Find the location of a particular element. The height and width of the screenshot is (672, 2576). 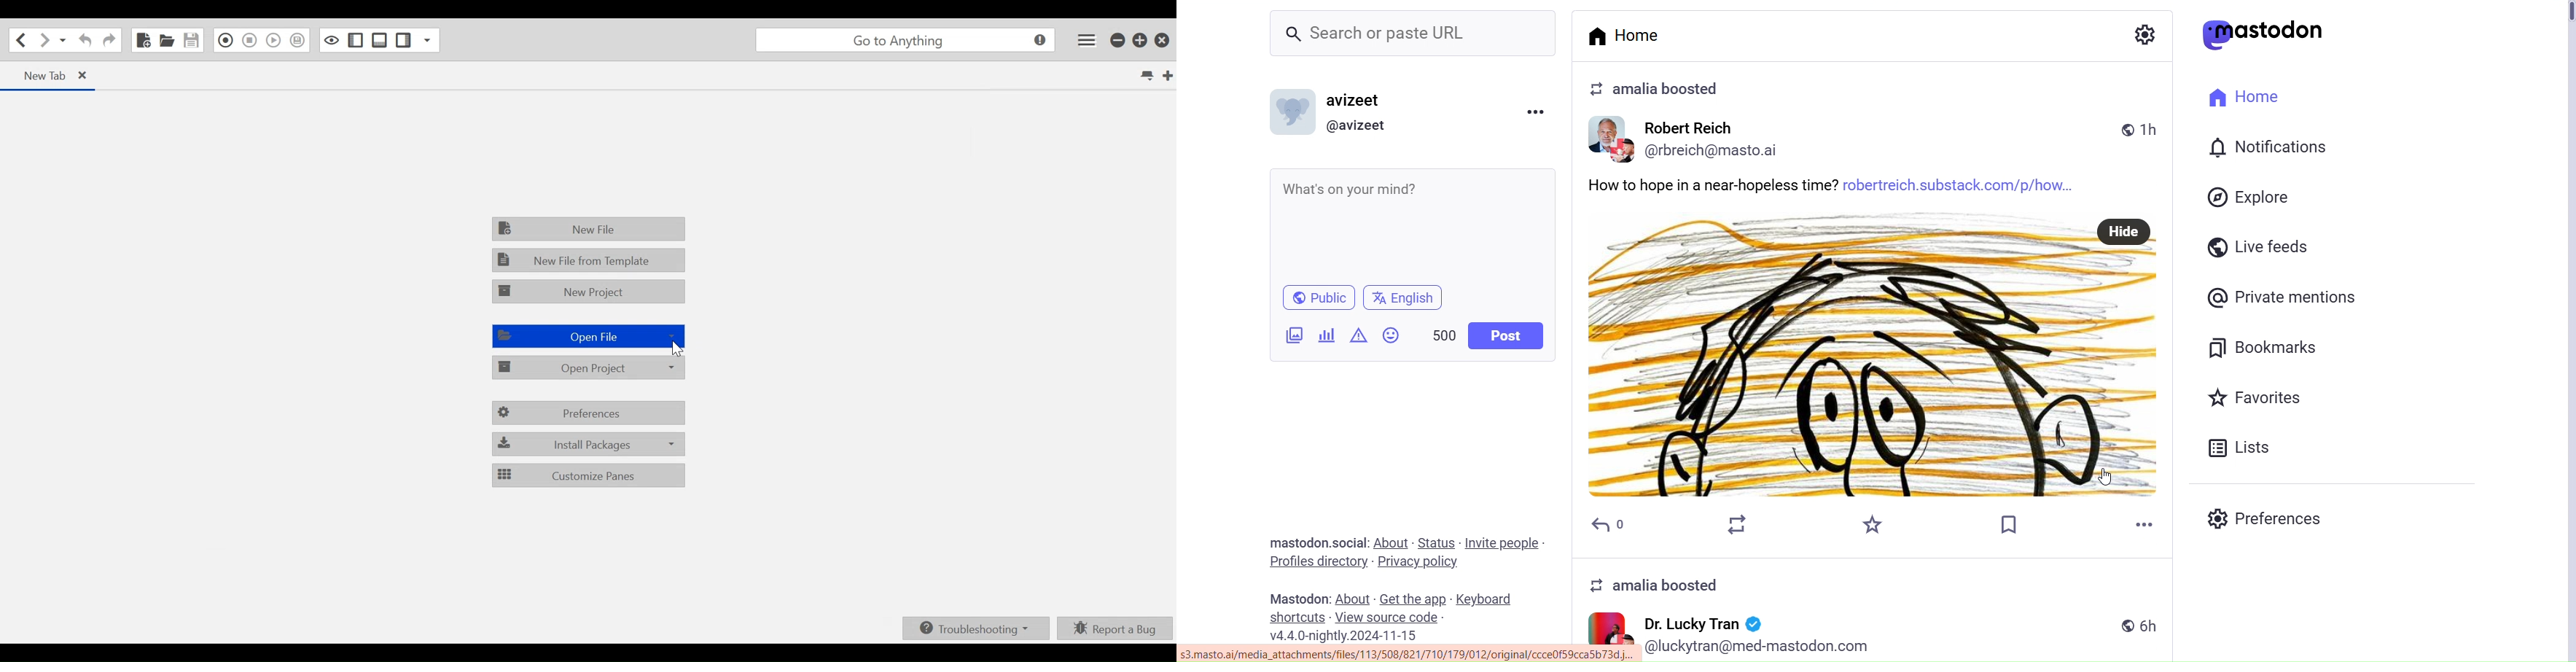

Show specific Sidepane is located at coordinates (428, 39).